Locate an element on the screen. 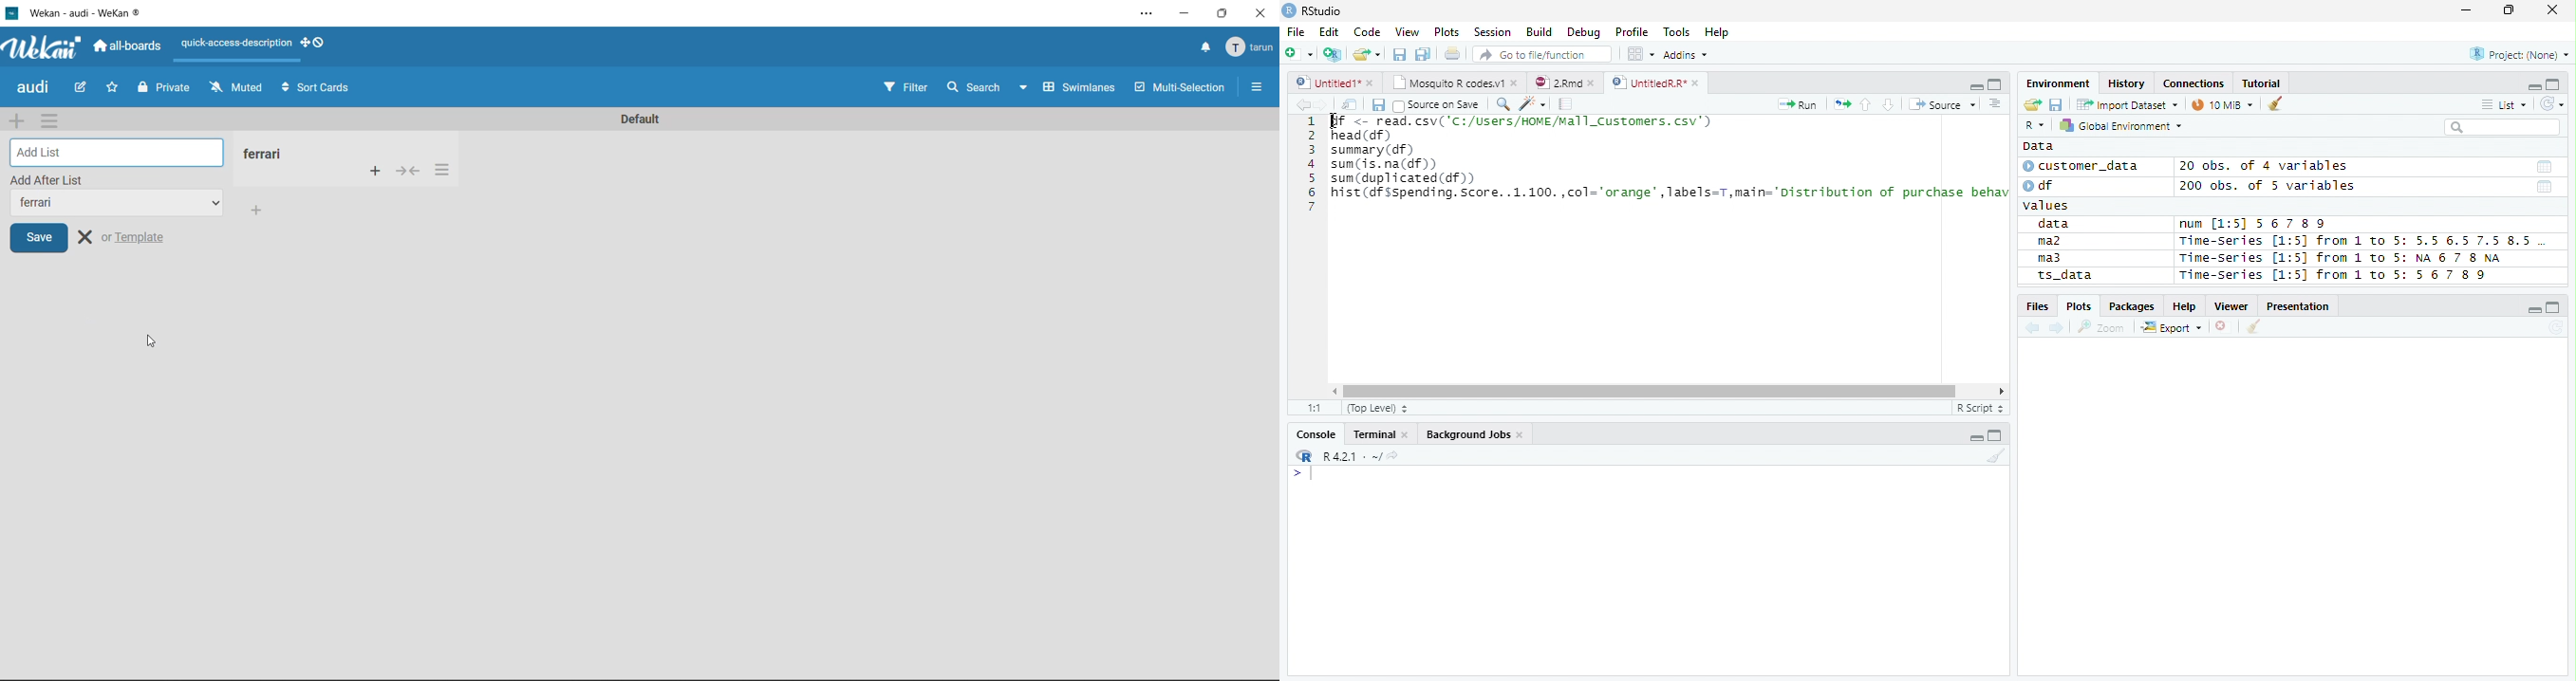 Image resolution: width=2576 pixels, height=700 pixels. Help is located at coordinates (2185, 307).